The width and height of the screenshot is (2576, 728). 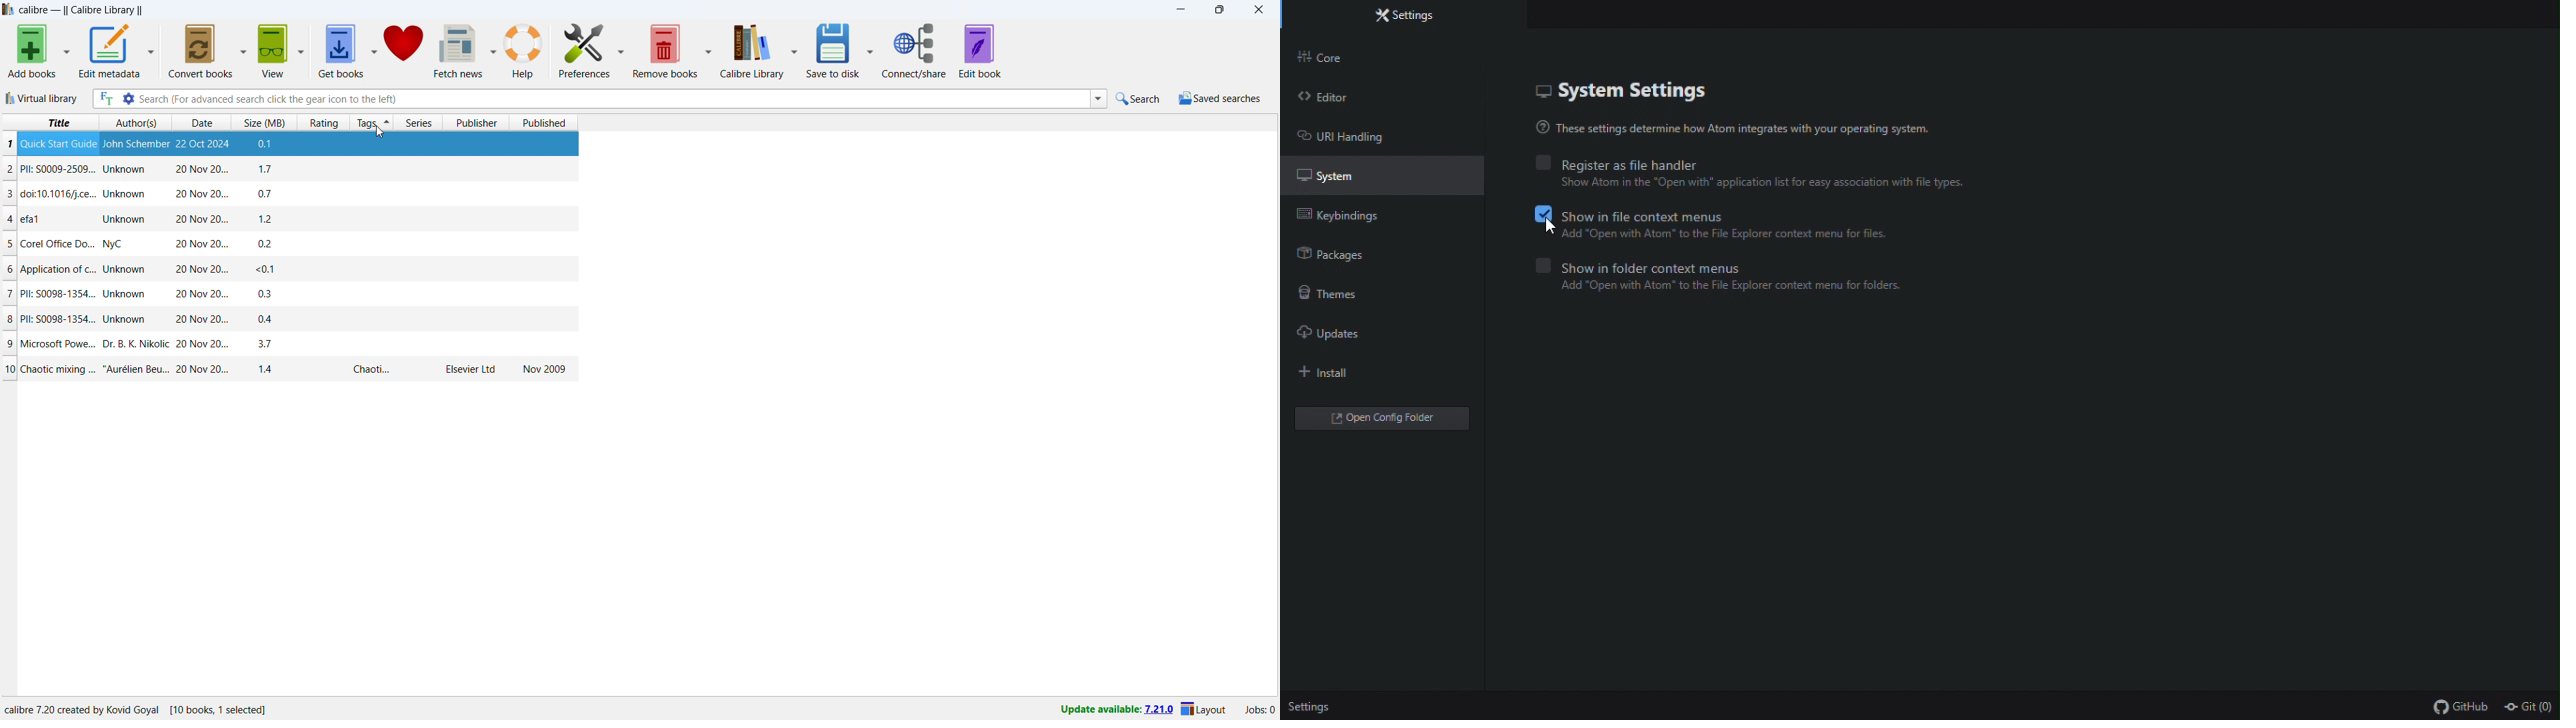 I want to click on Updates, so click(x=1349, y=339).